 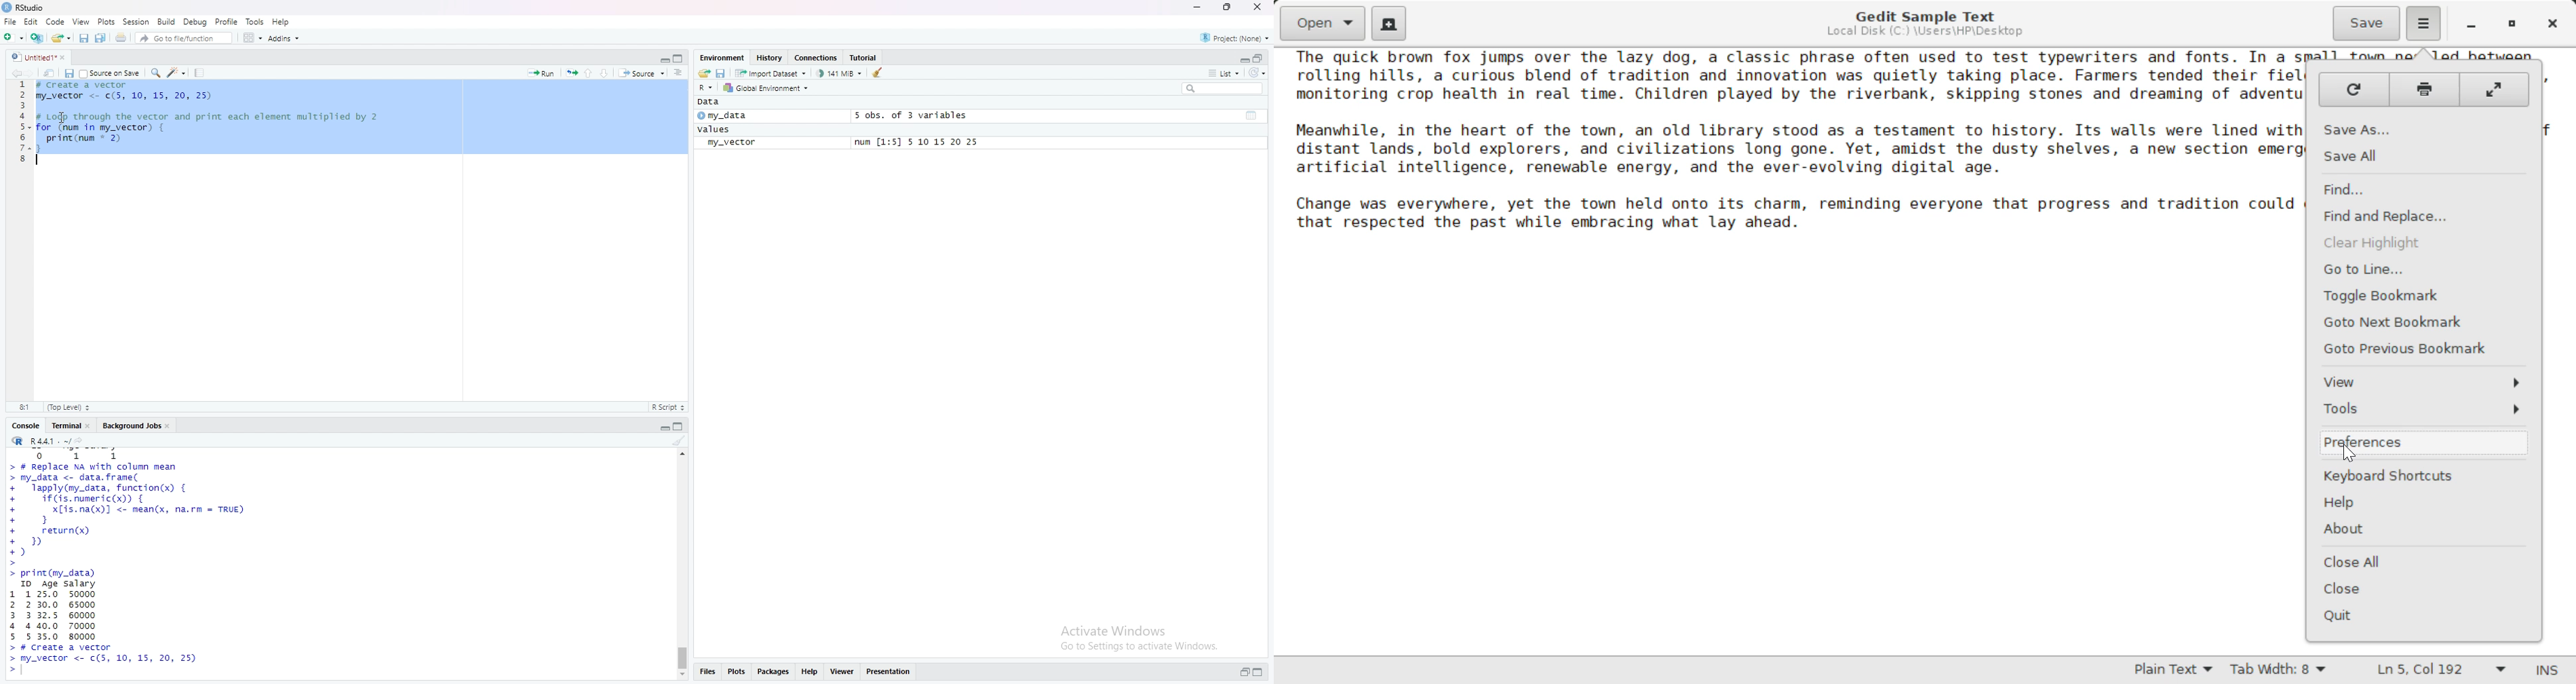 What do you see at coordinates (663, 60) in the screenshot?
I see `expand` at bounding box center [663, 60].